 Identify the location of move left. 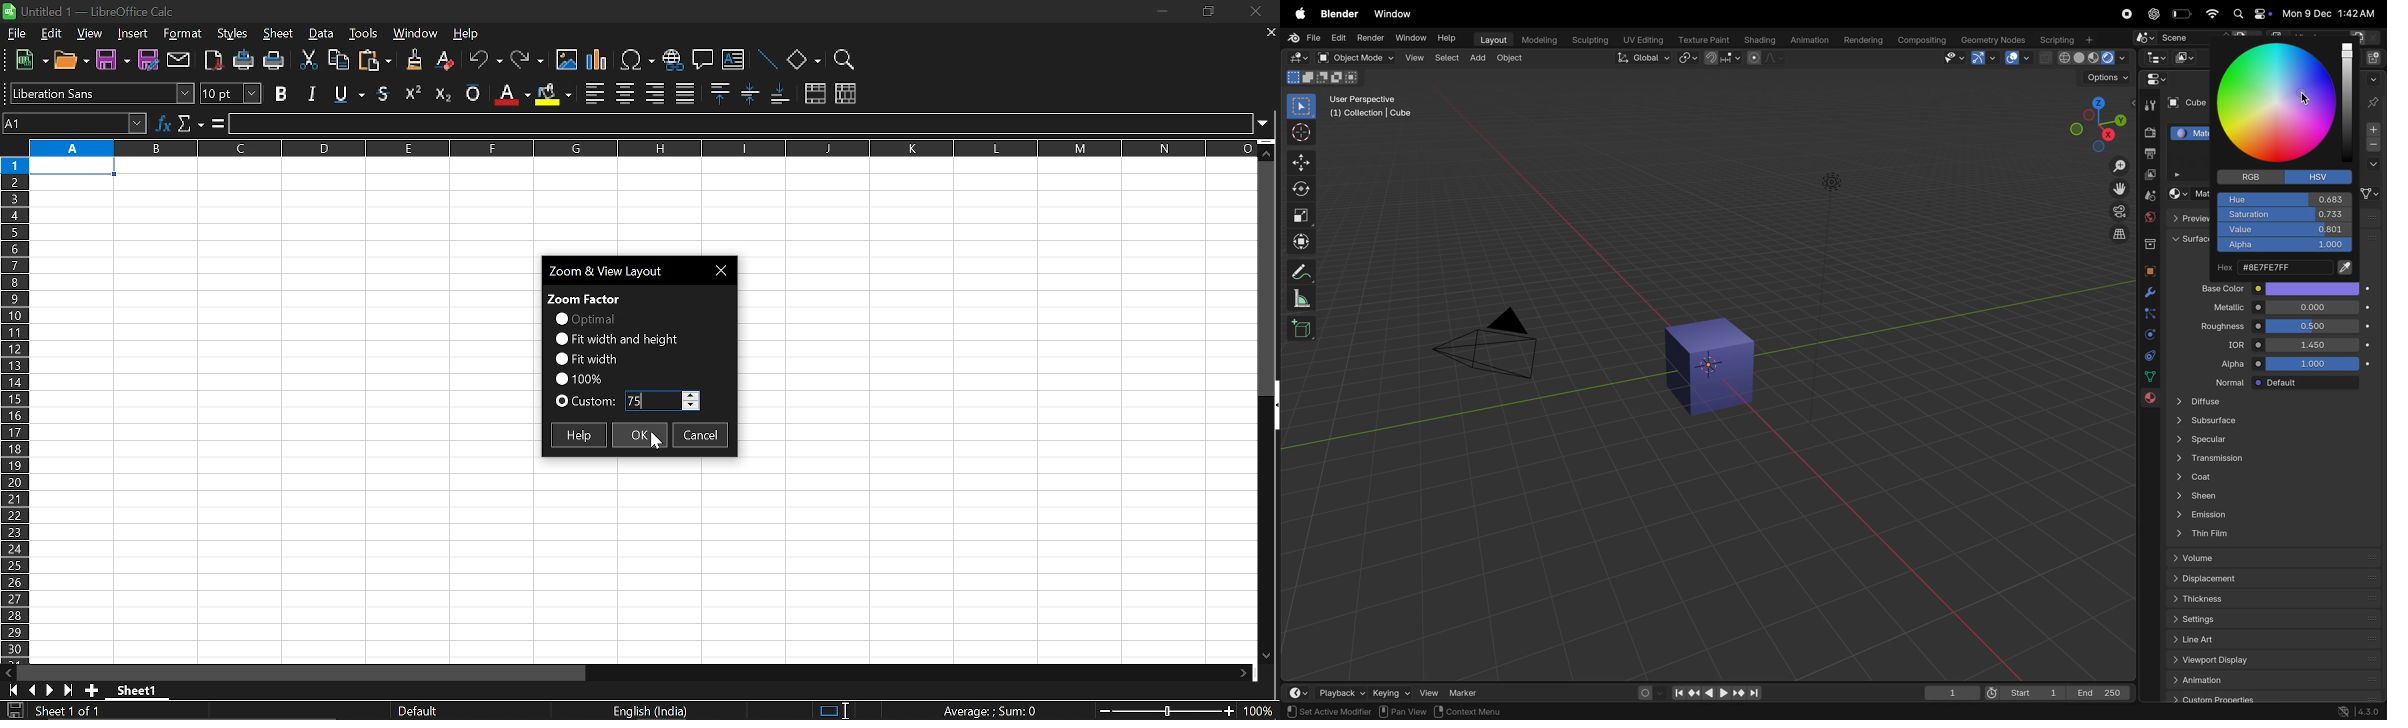
(8, 671).